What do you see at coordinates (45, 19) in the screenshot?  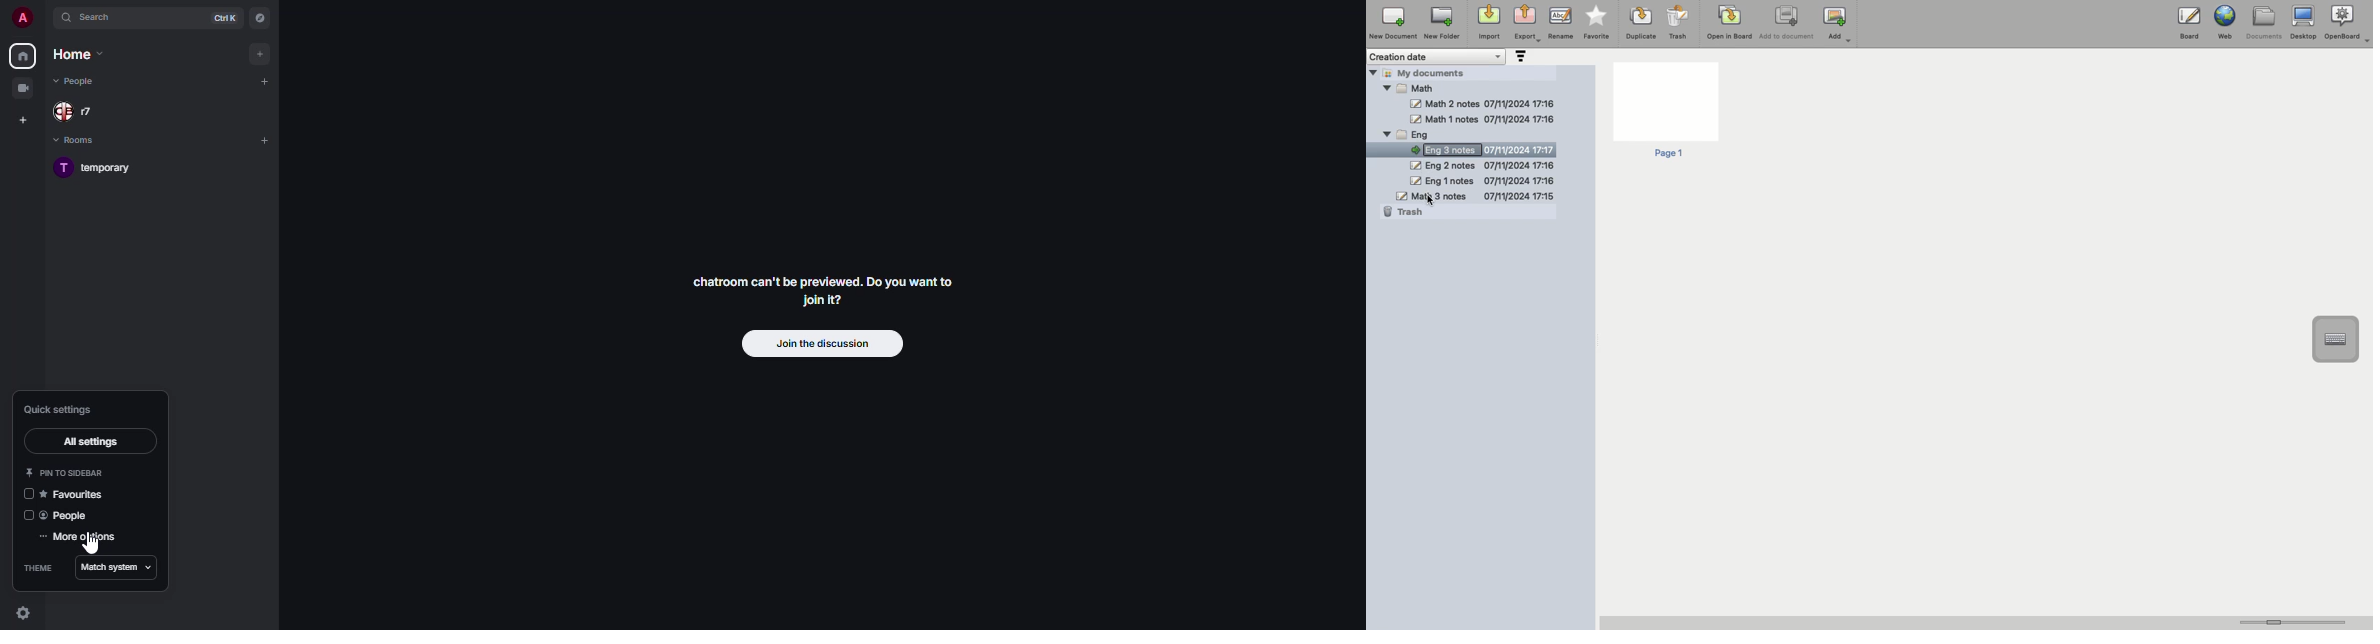 I see `expand` at bounding box center [45, 19].